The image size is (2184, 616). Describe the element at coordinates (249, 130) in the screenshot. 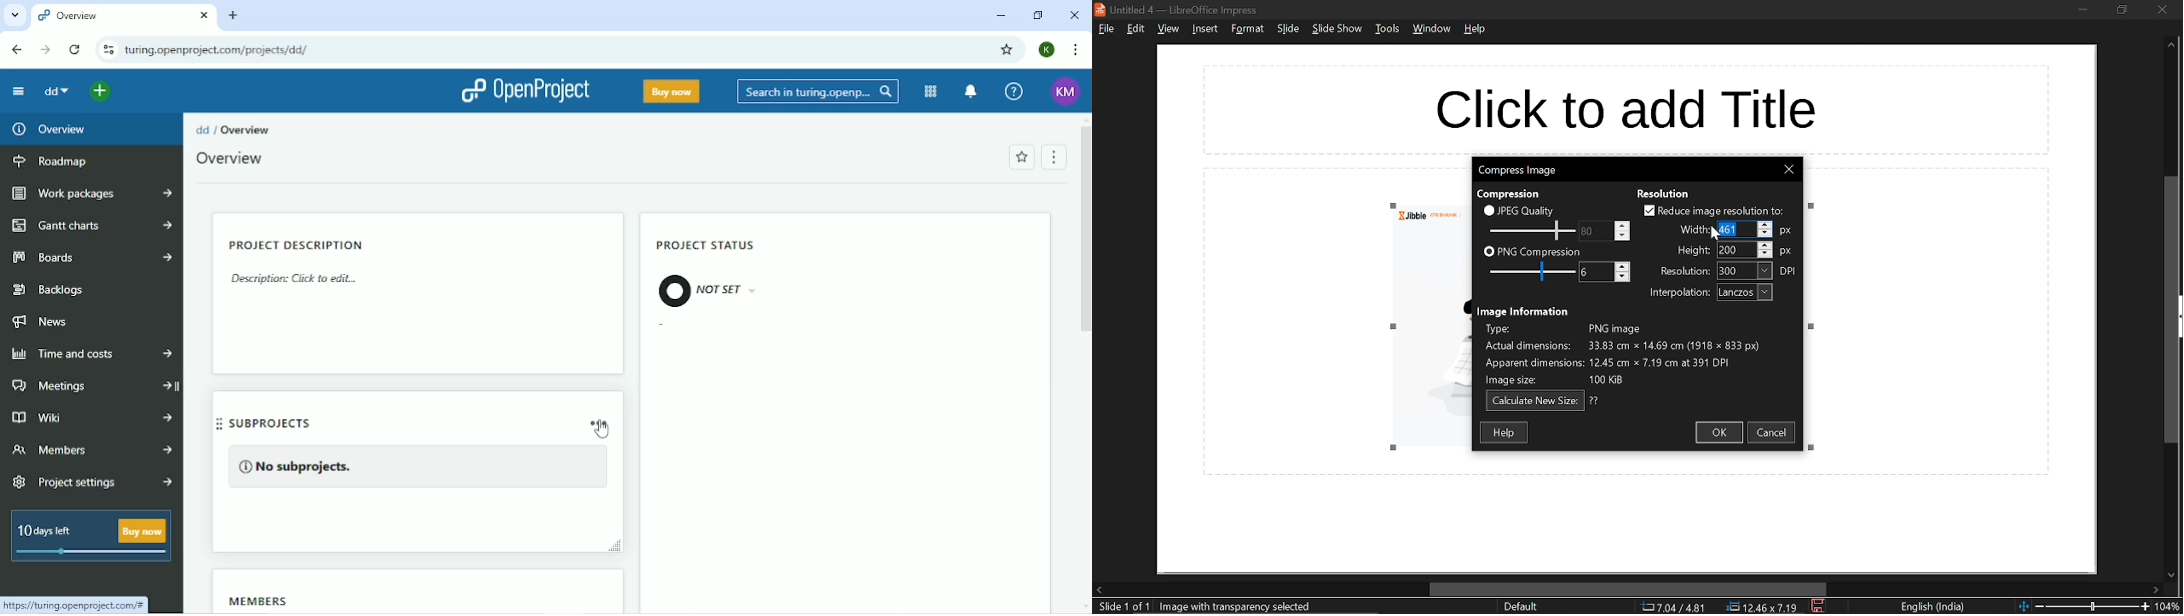

I see `Overview` at that location.